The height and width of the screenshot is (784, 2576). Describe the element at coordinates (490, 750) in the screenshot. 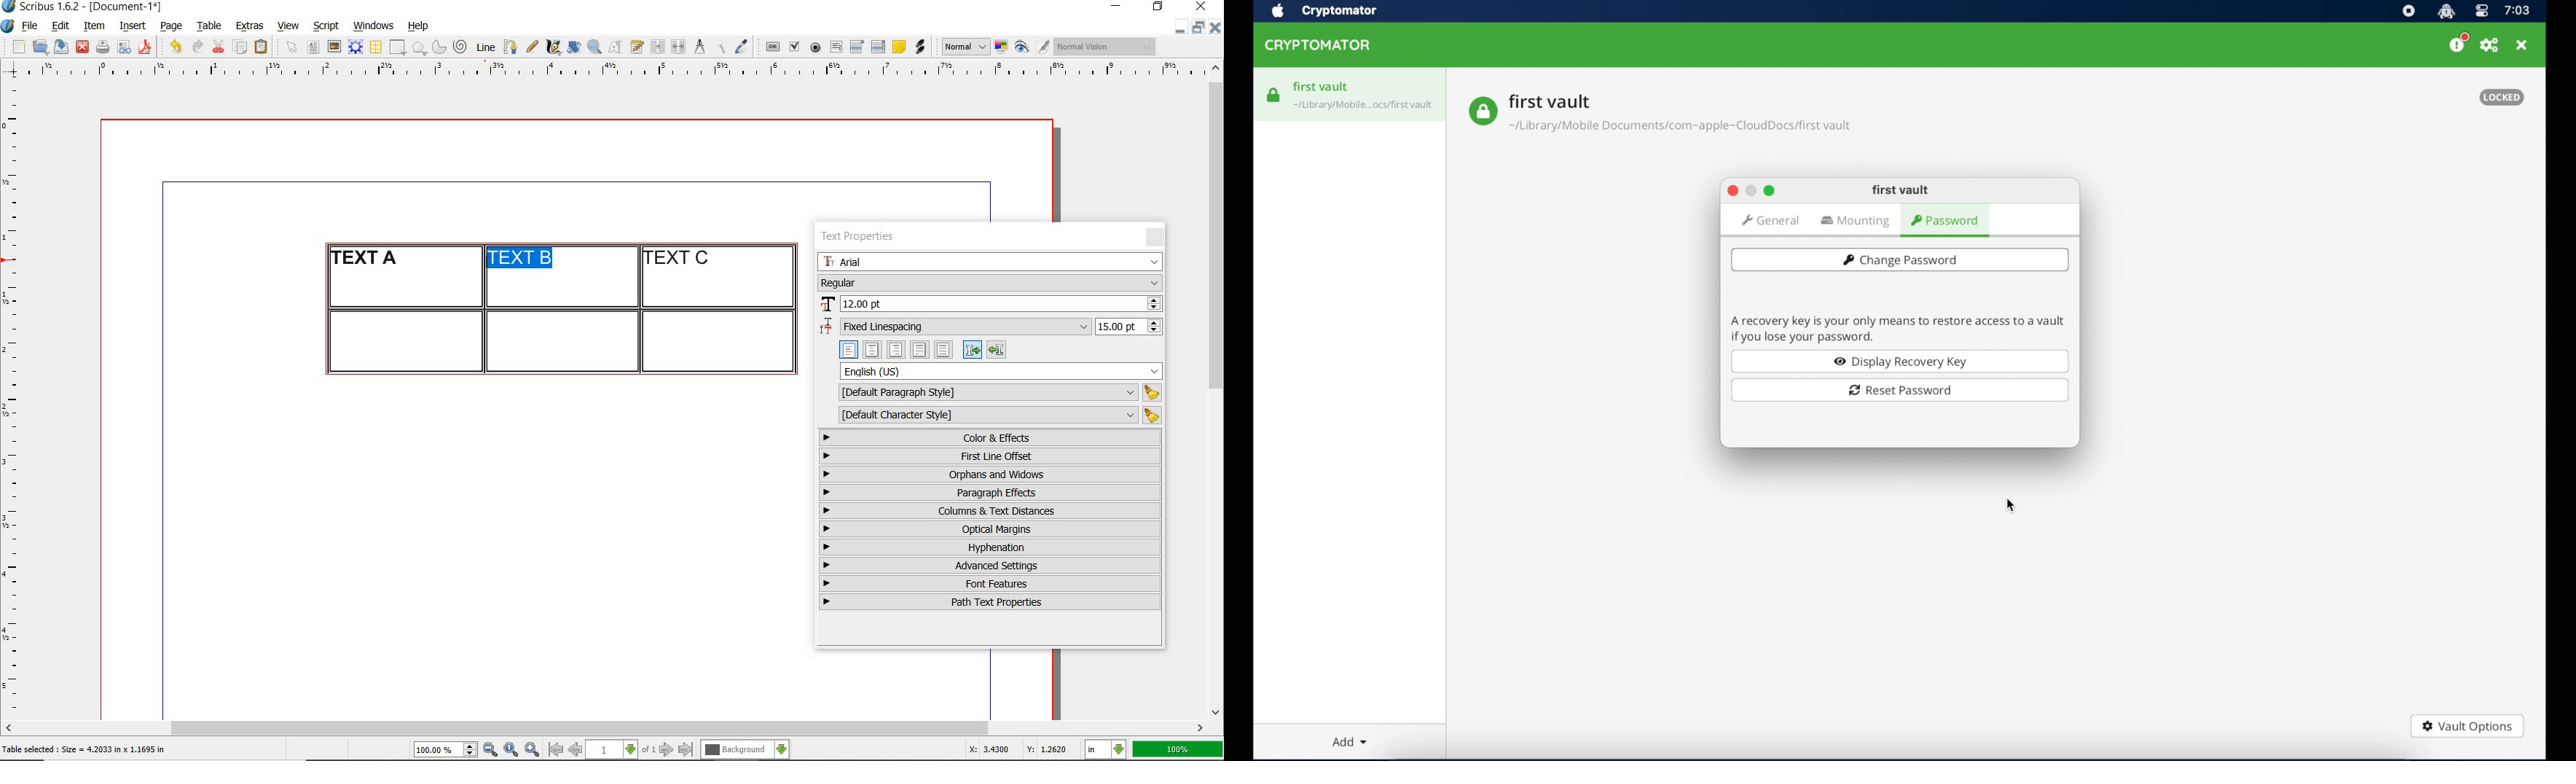

I see `zoom out` at that location.